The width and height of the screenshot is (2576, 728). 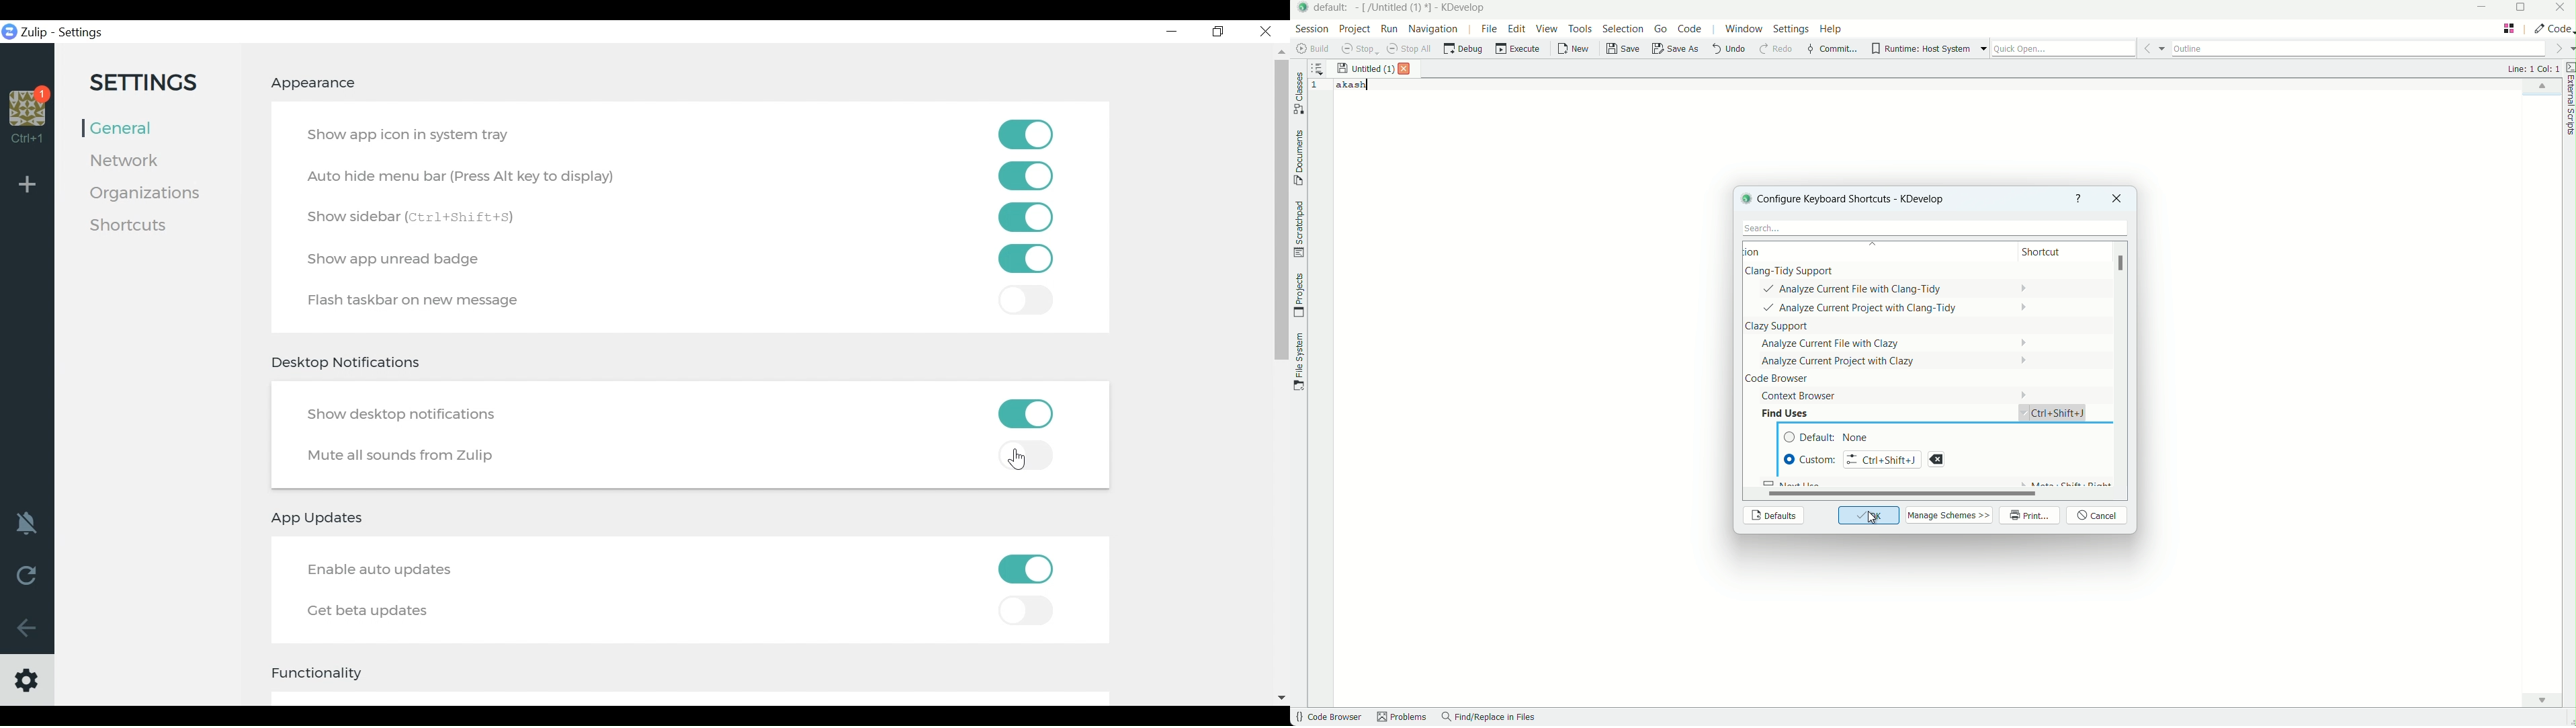 What do you see at coordinates (1025, 217) in the screenshot?
I see `Toggle on/off show sidebar` at bounding box center [1025, 217].